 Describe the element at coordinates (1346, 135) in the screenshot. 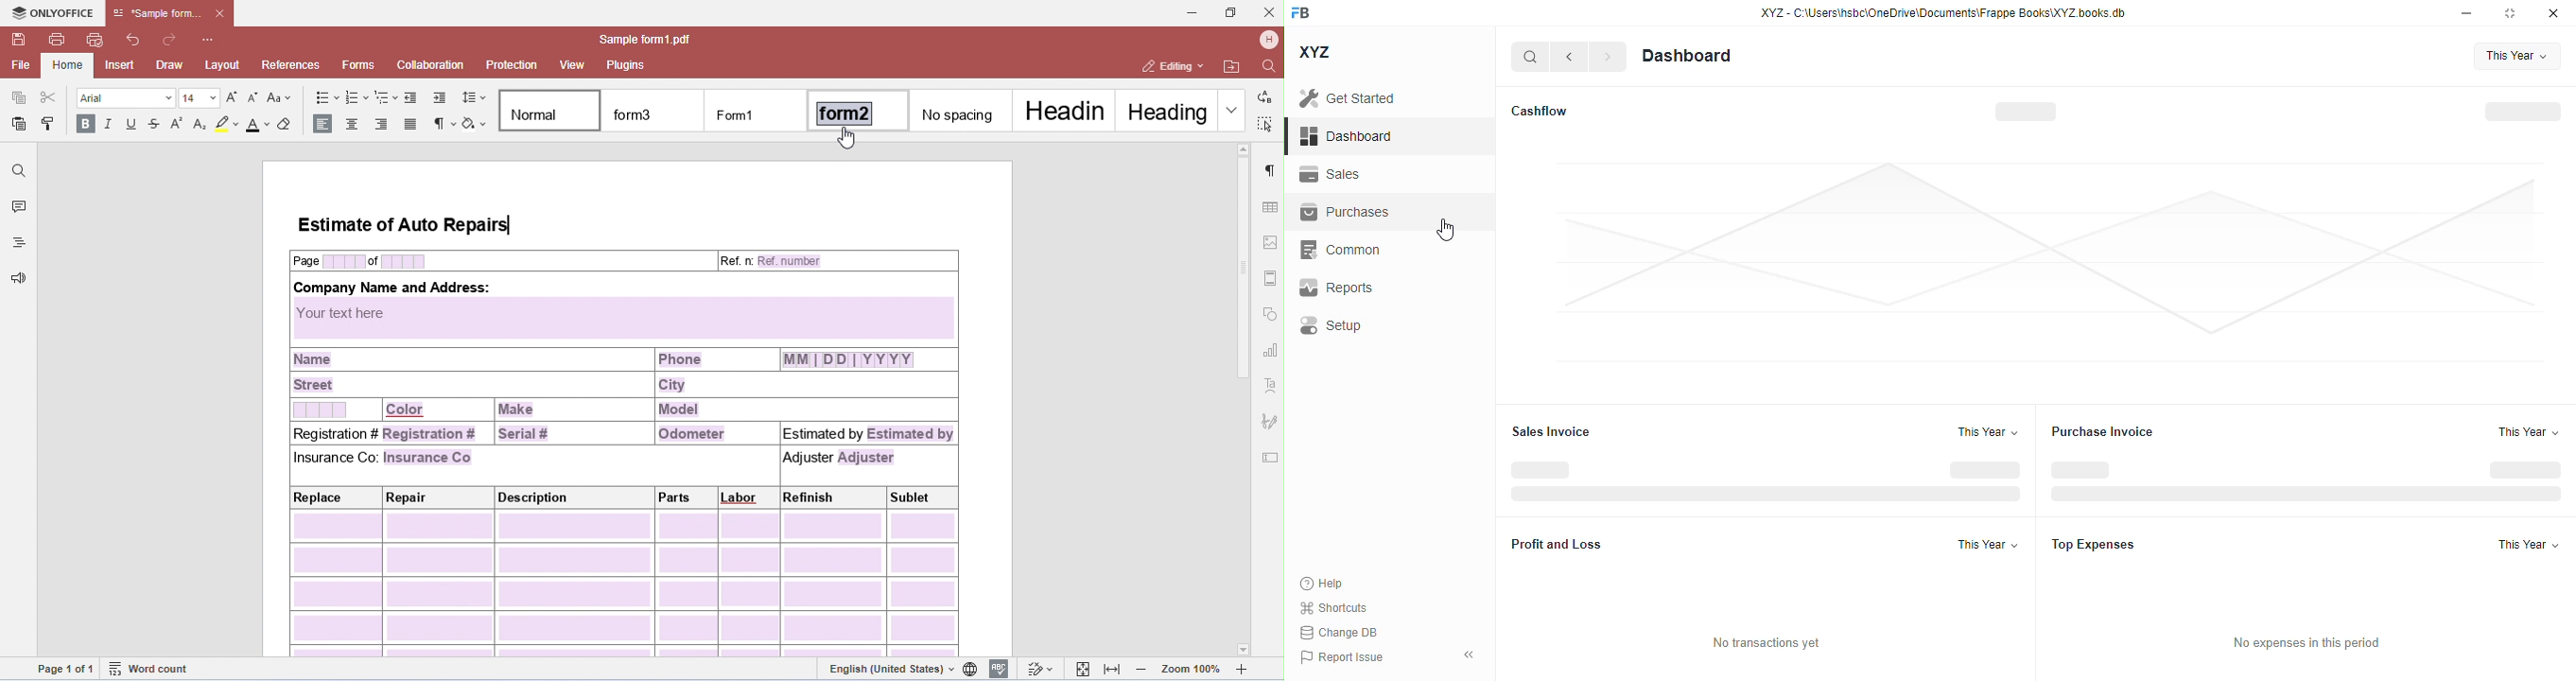

I see `dashboard` at that location.